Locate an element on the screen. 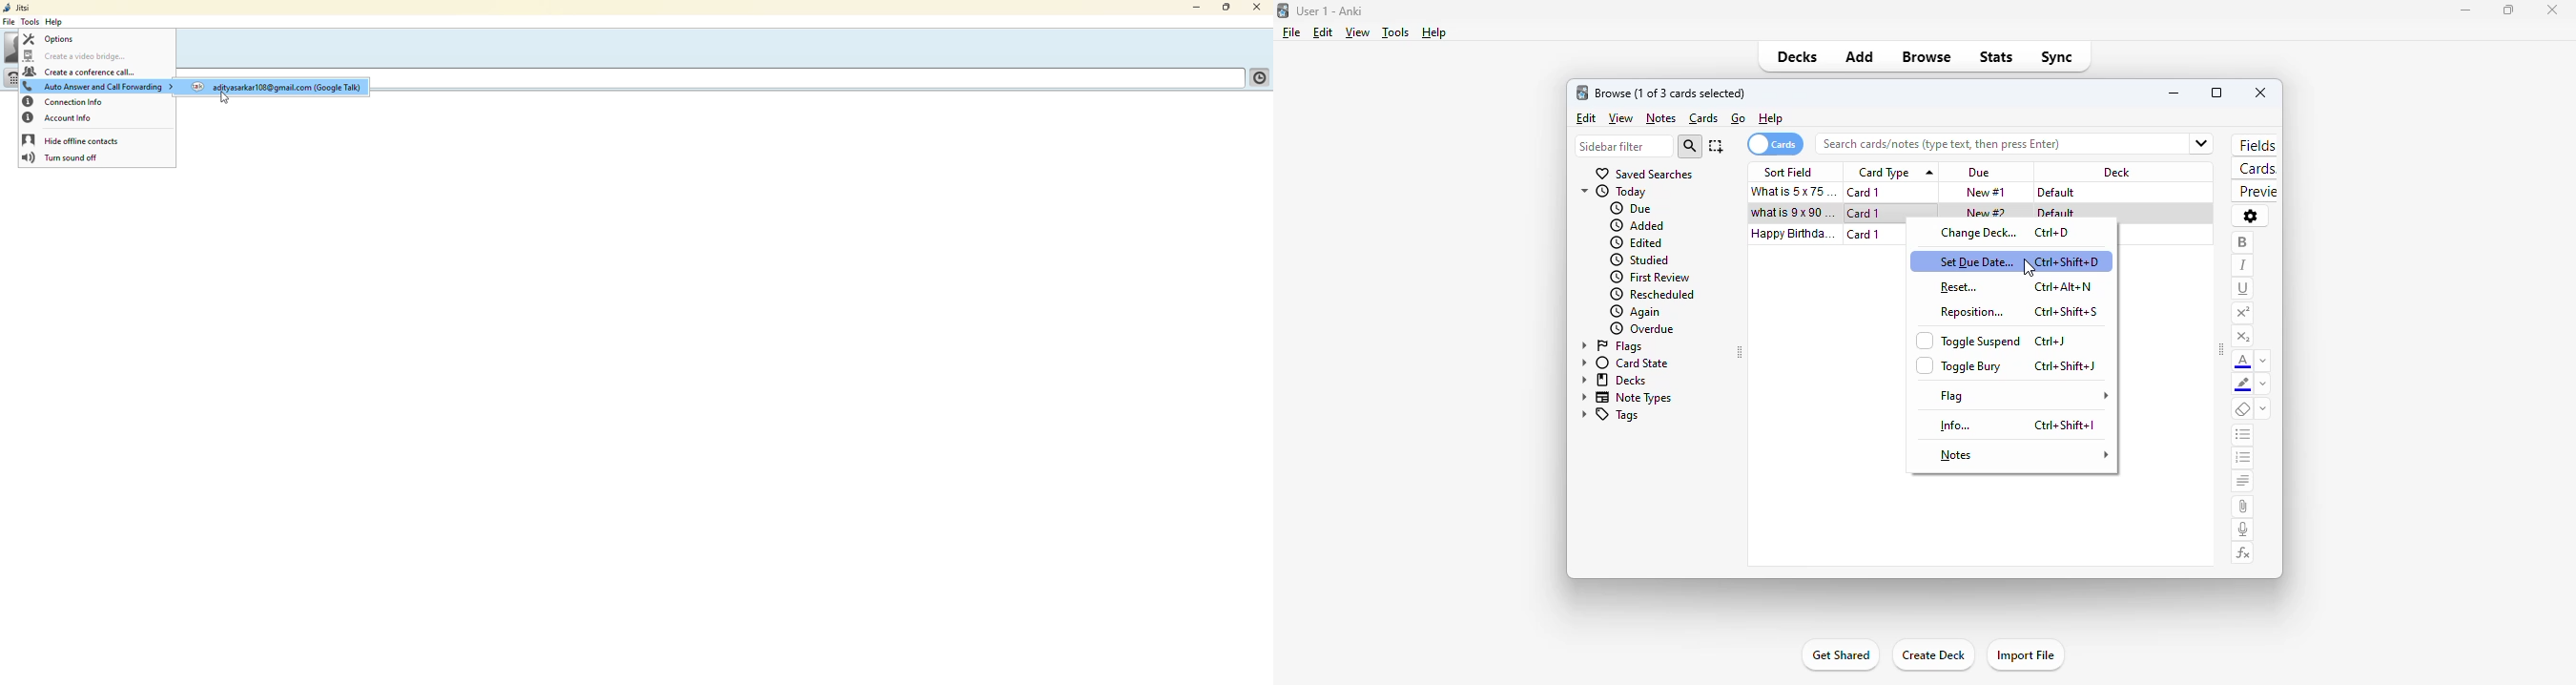  bold is located at coordinates (2241, 243).